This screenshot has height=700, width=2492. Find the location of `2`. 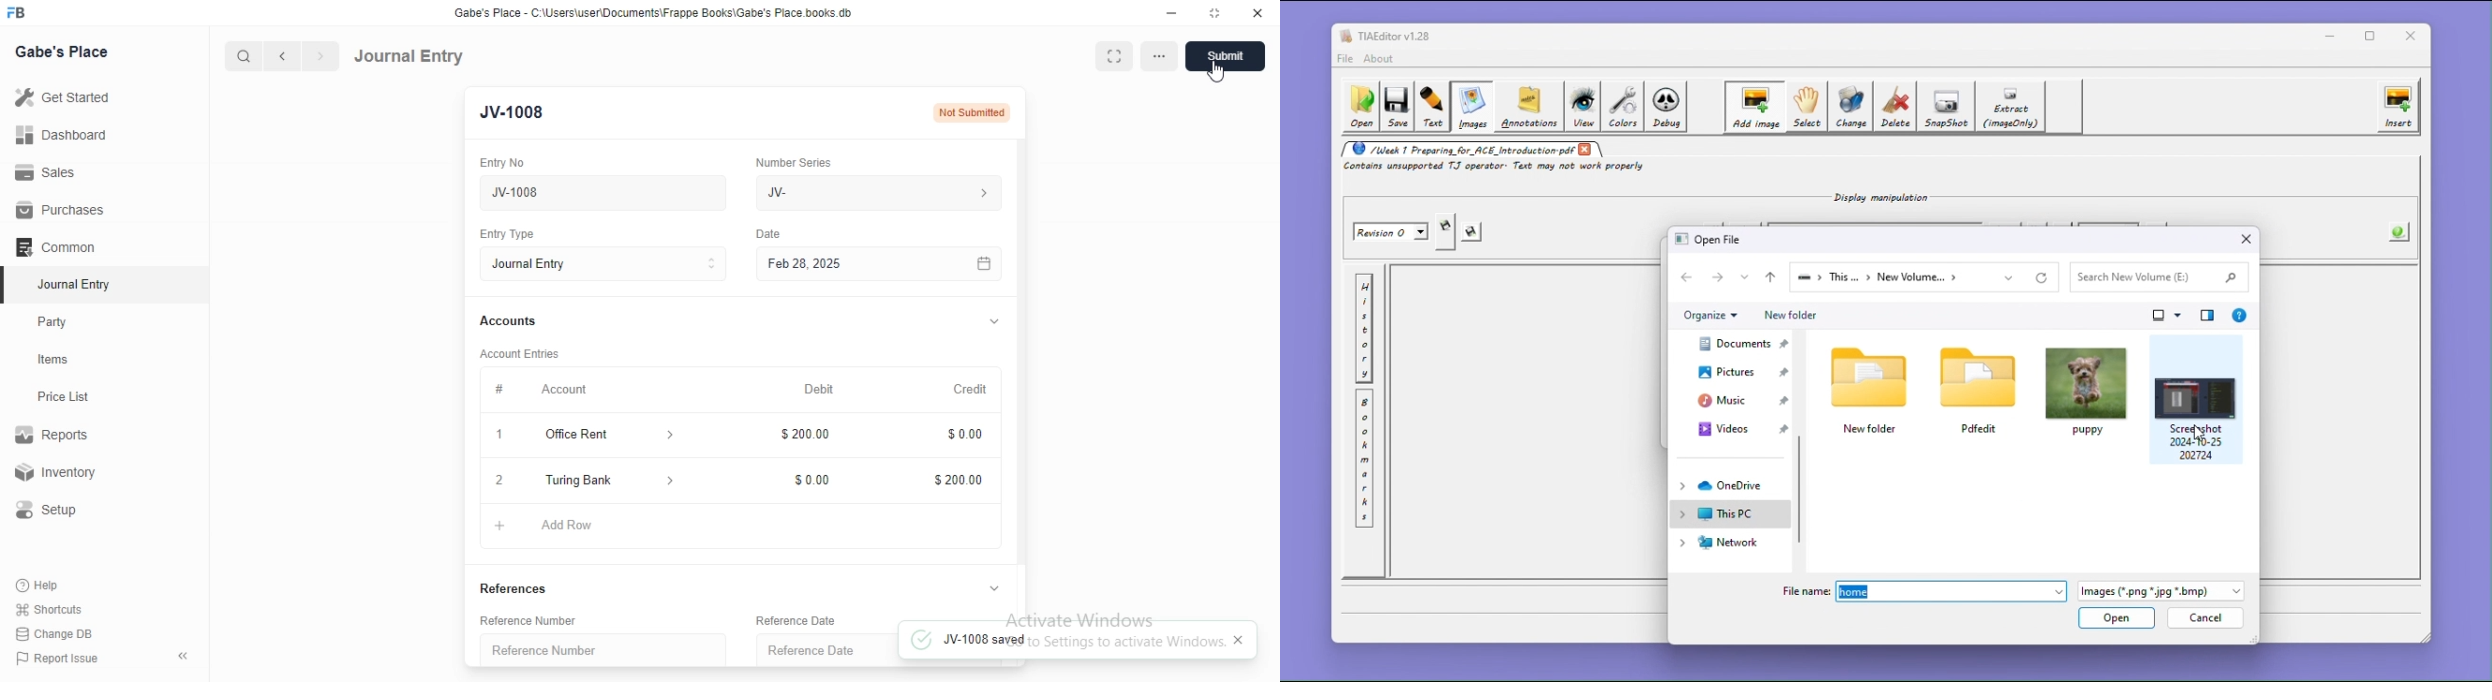

2 is located at coordinates (498, 479).